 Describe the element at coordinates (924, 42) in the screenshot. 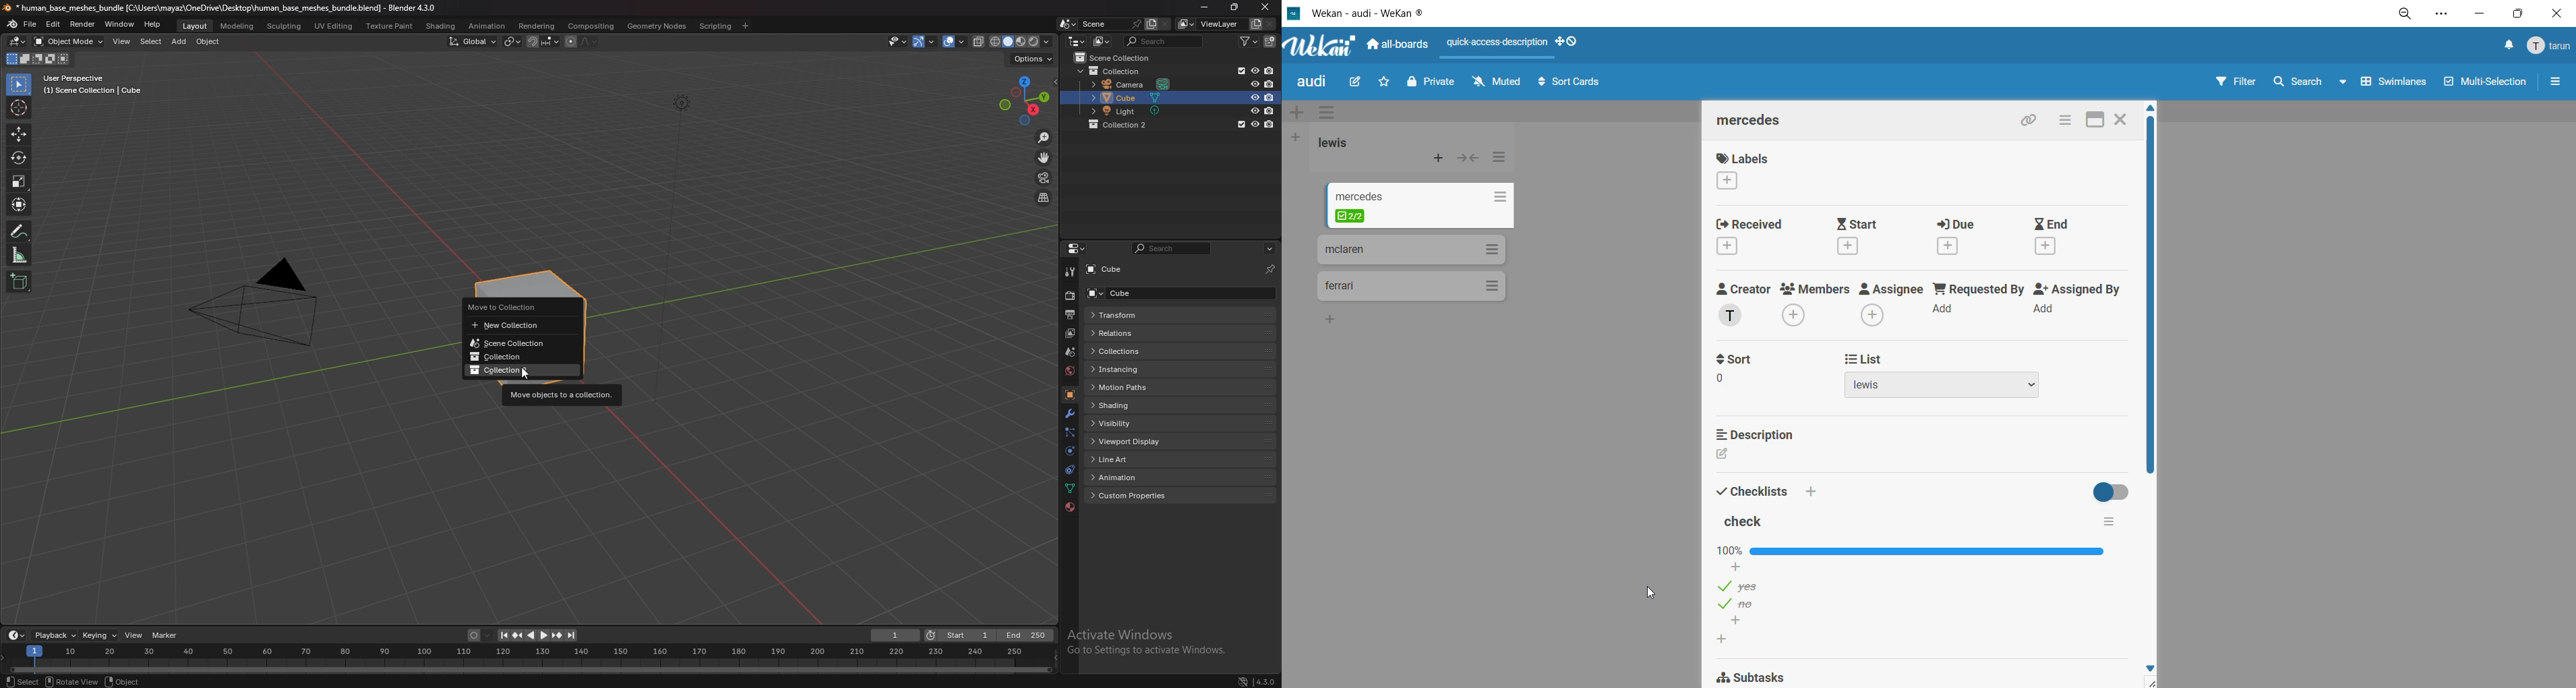

I see `show gizmo` at that location.